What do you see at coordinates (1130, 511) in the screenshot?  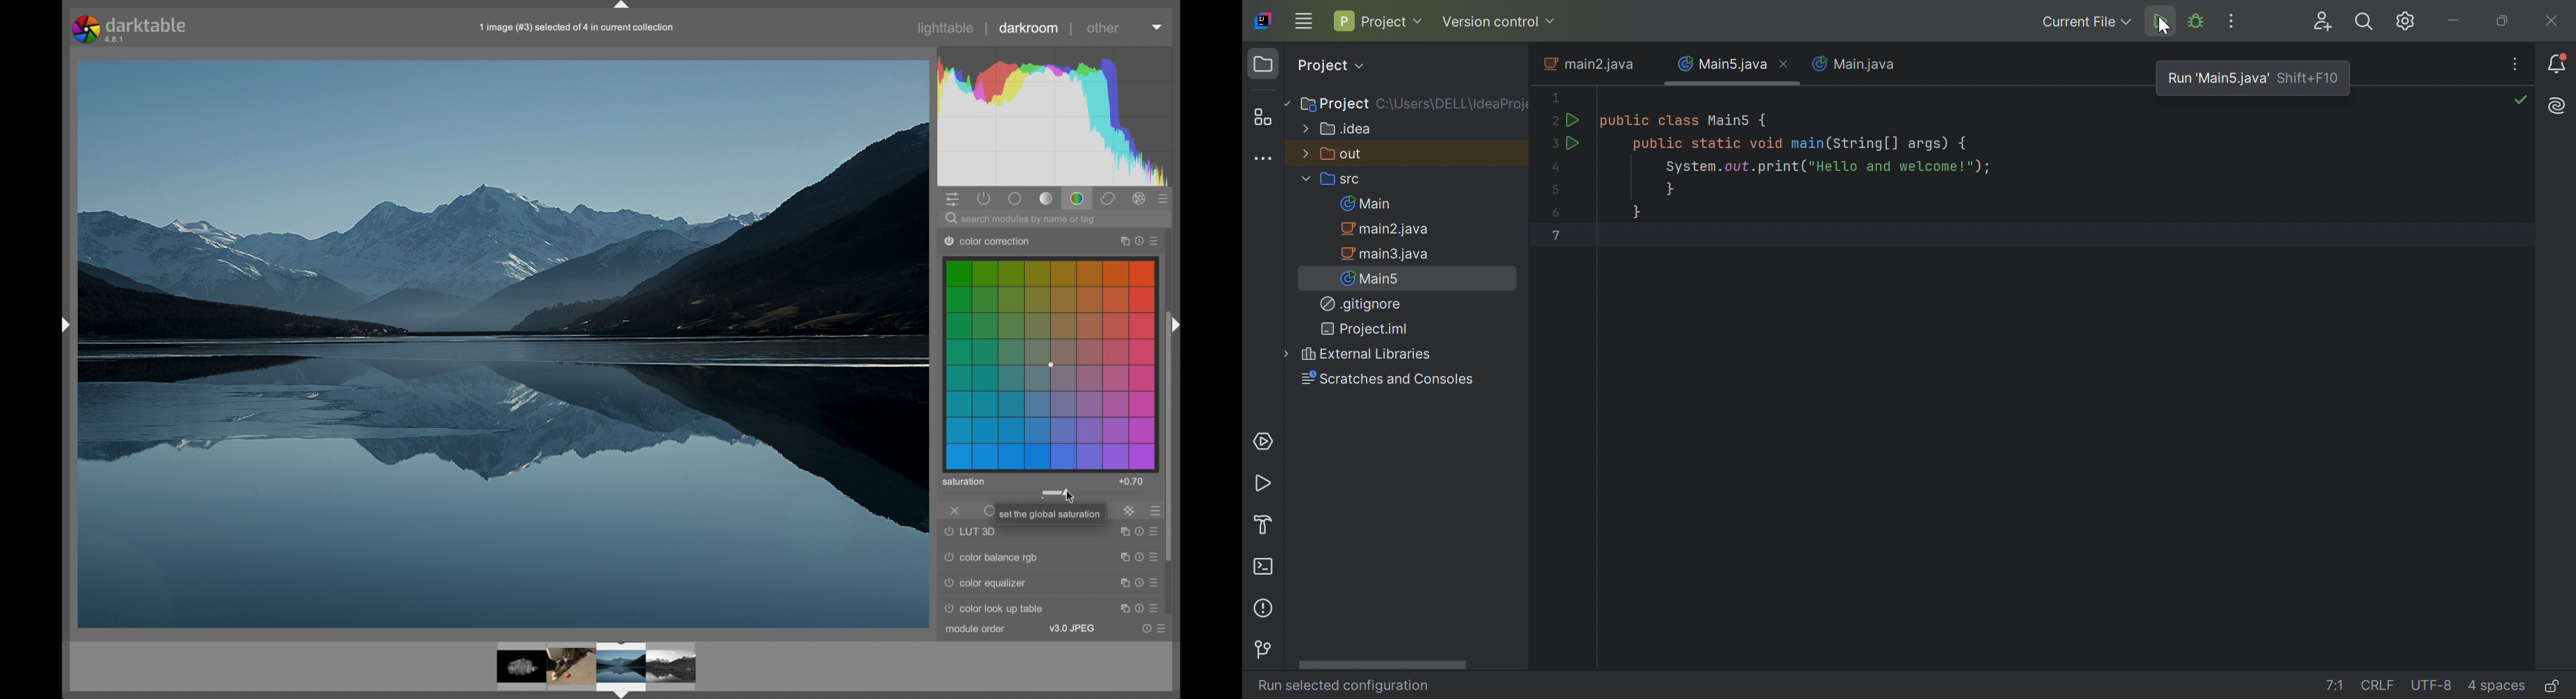 I see `raster mask` at bounding box center [1130, 511].